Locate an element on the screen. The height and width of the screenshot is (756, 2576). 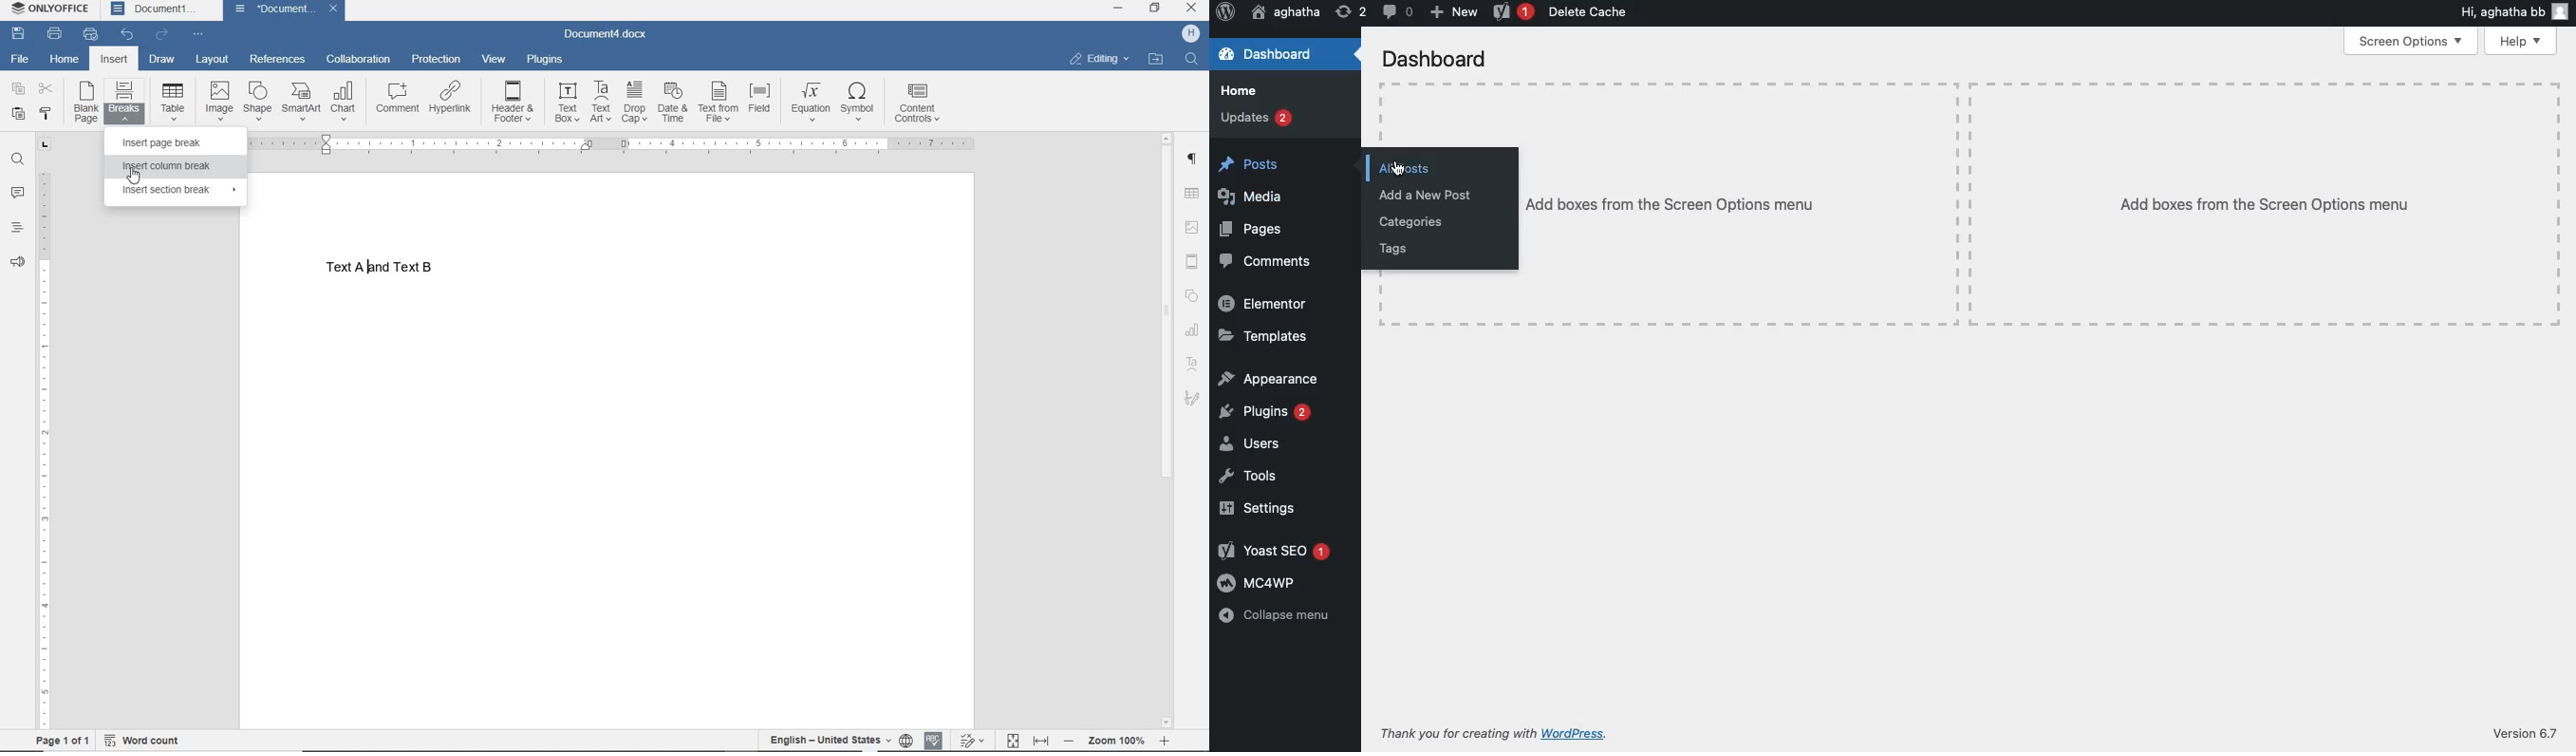
Appearance is located at coordinates (1268, 378).